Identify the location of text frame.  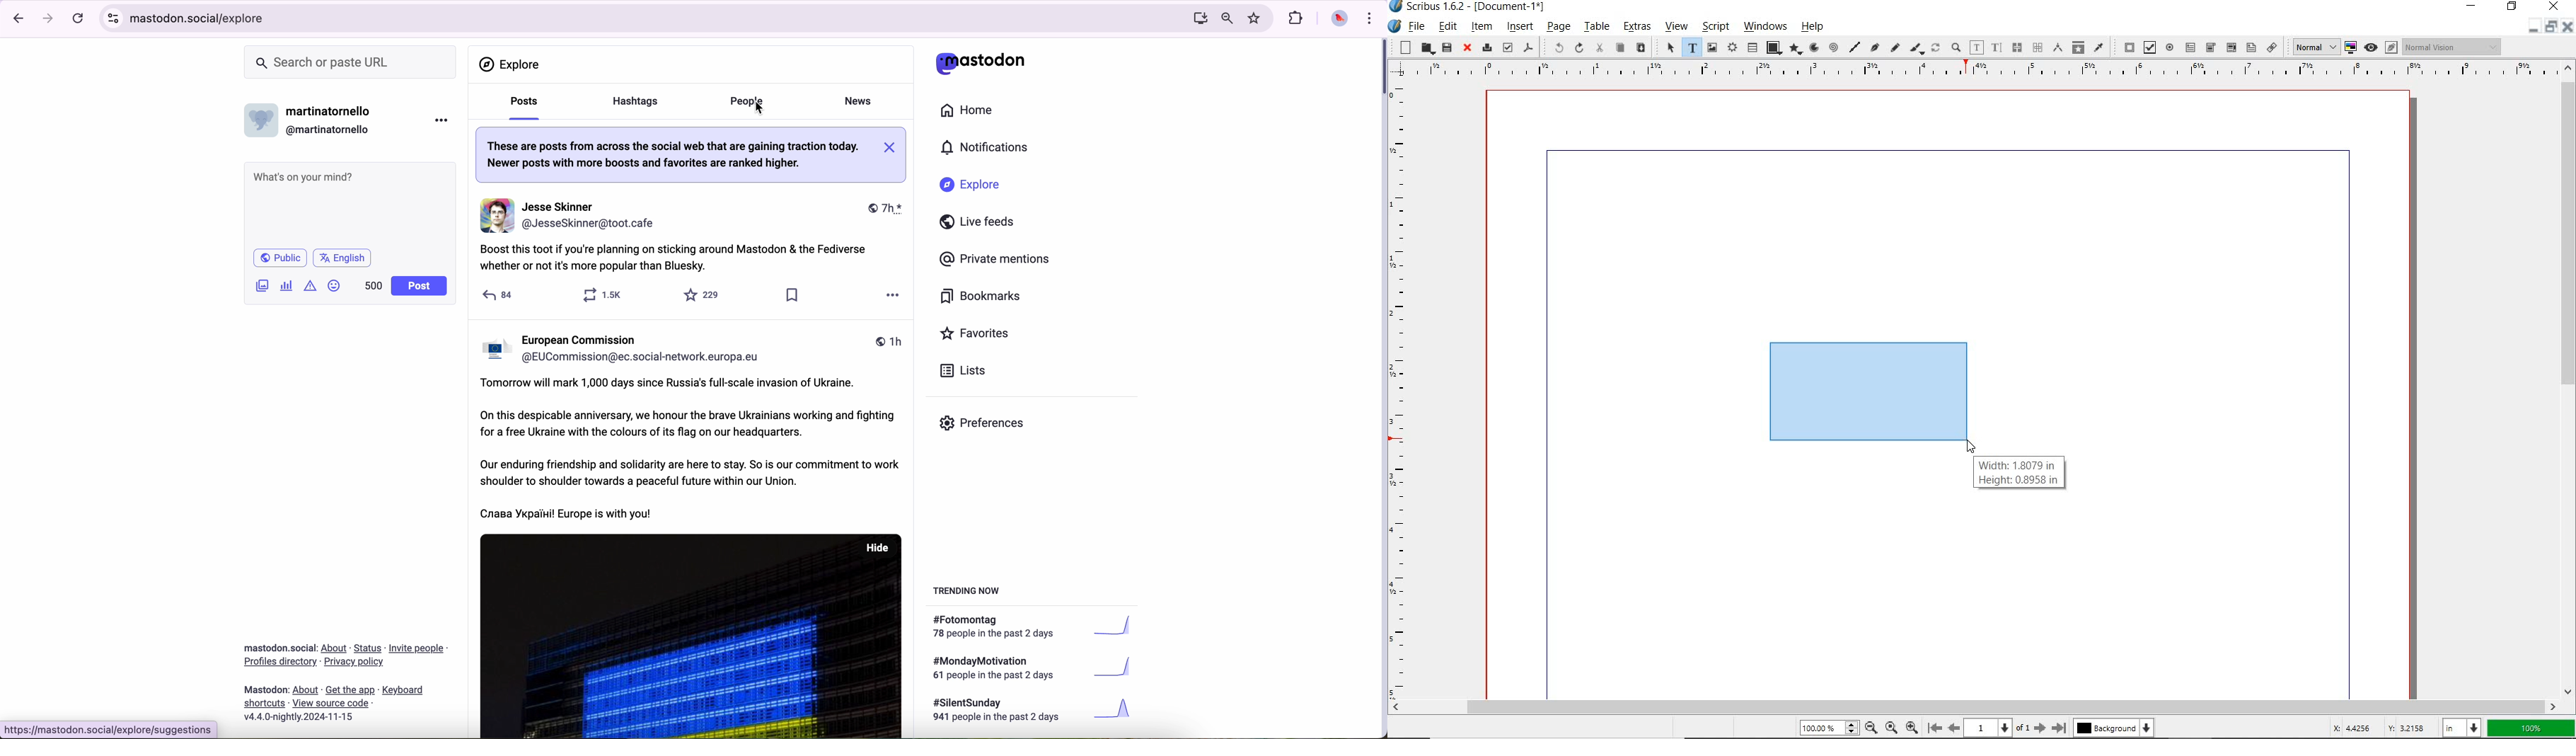
(1690, 47).